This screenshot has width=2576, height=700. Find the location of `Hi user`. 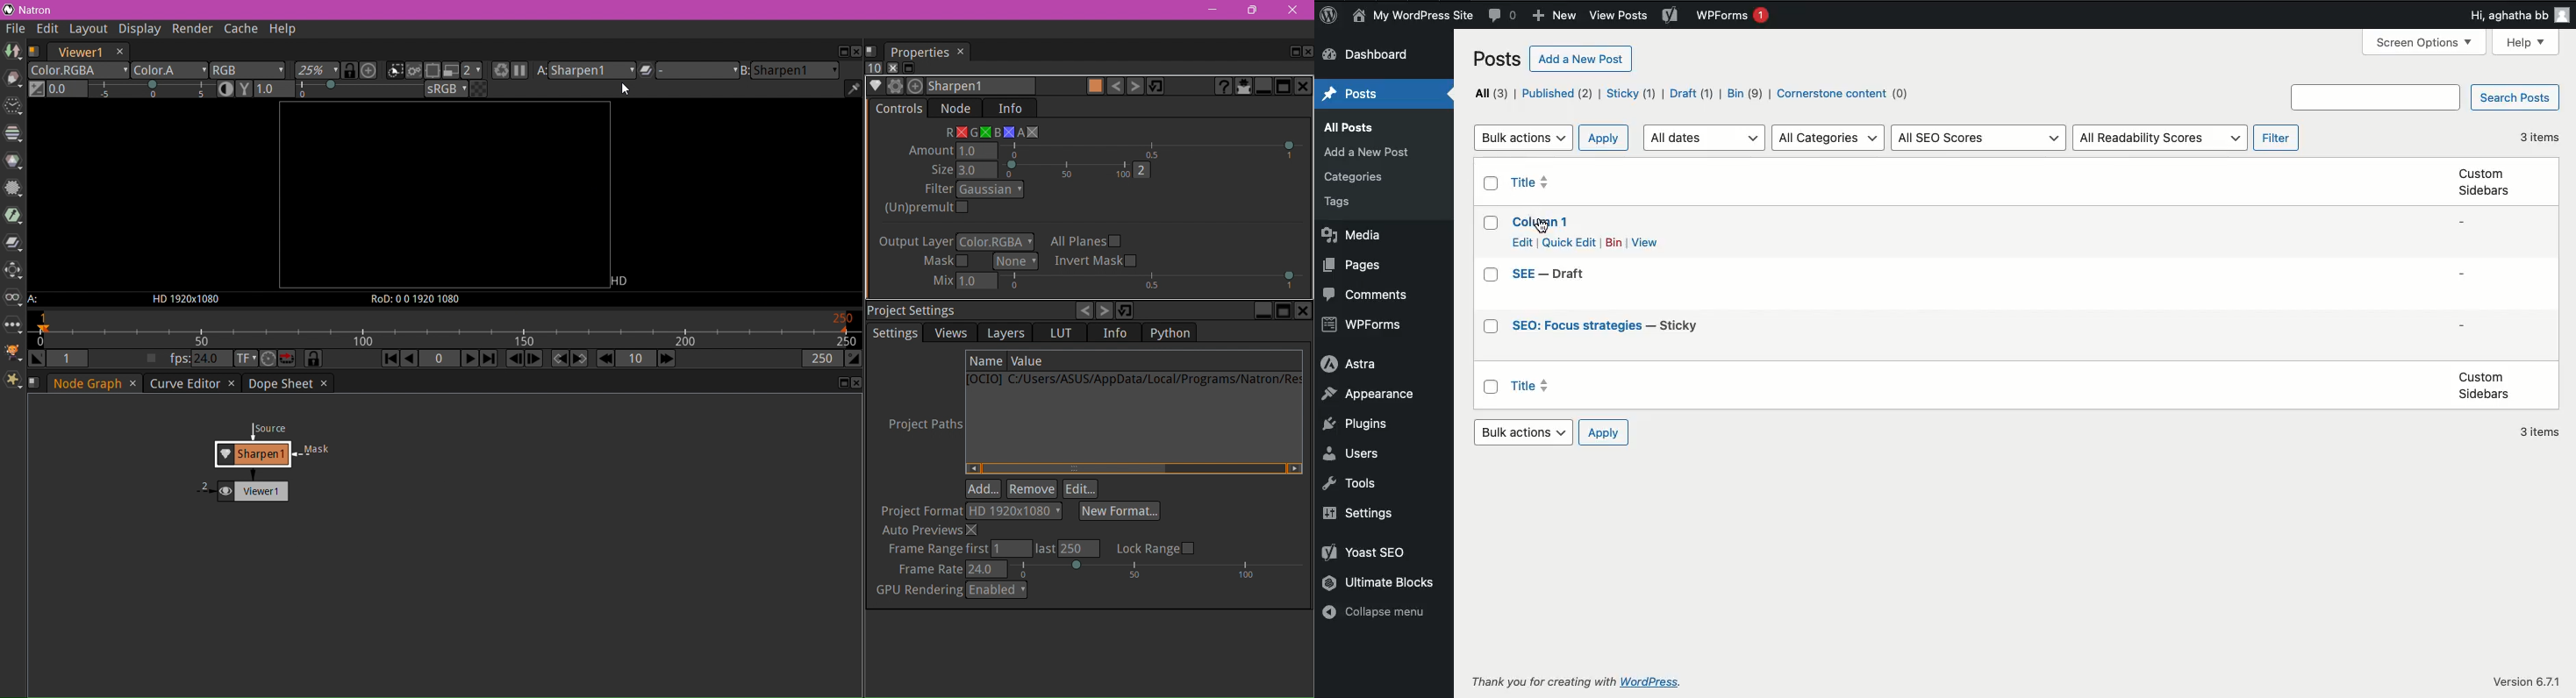

Hi user is located at coordinates (2521, 16).